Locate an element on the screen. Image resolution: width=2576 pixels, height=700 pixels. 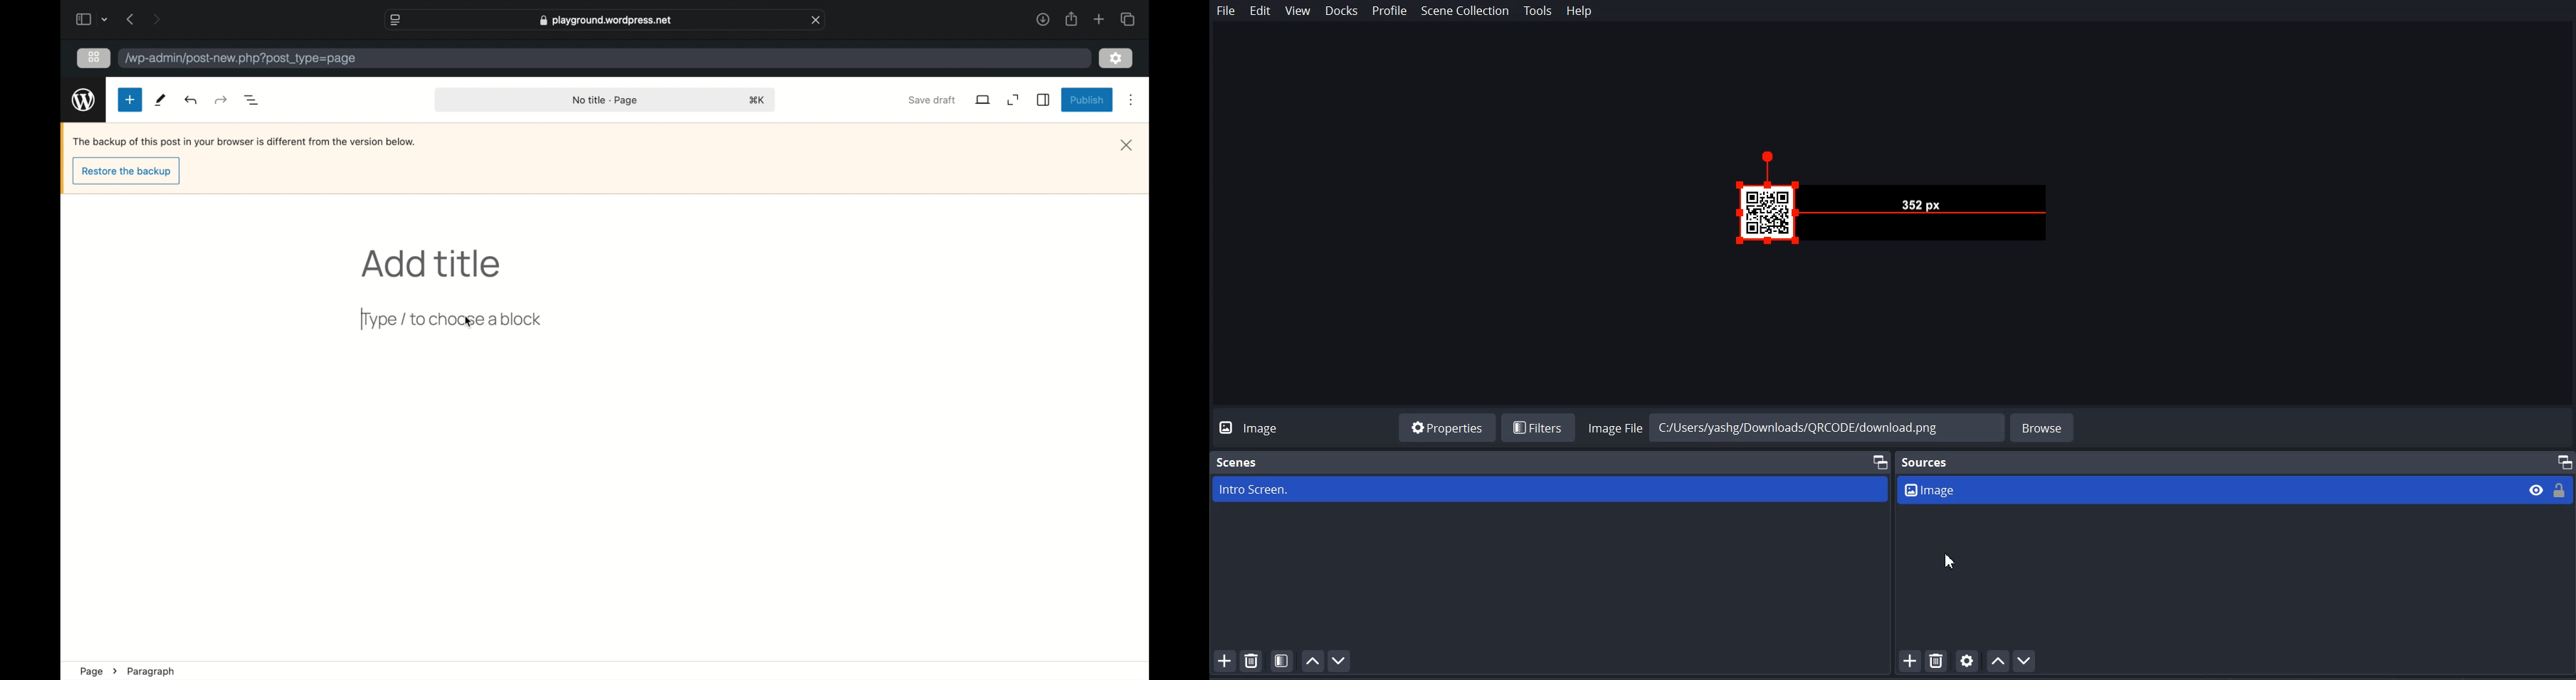
redo is located at coordinates (192, 99).